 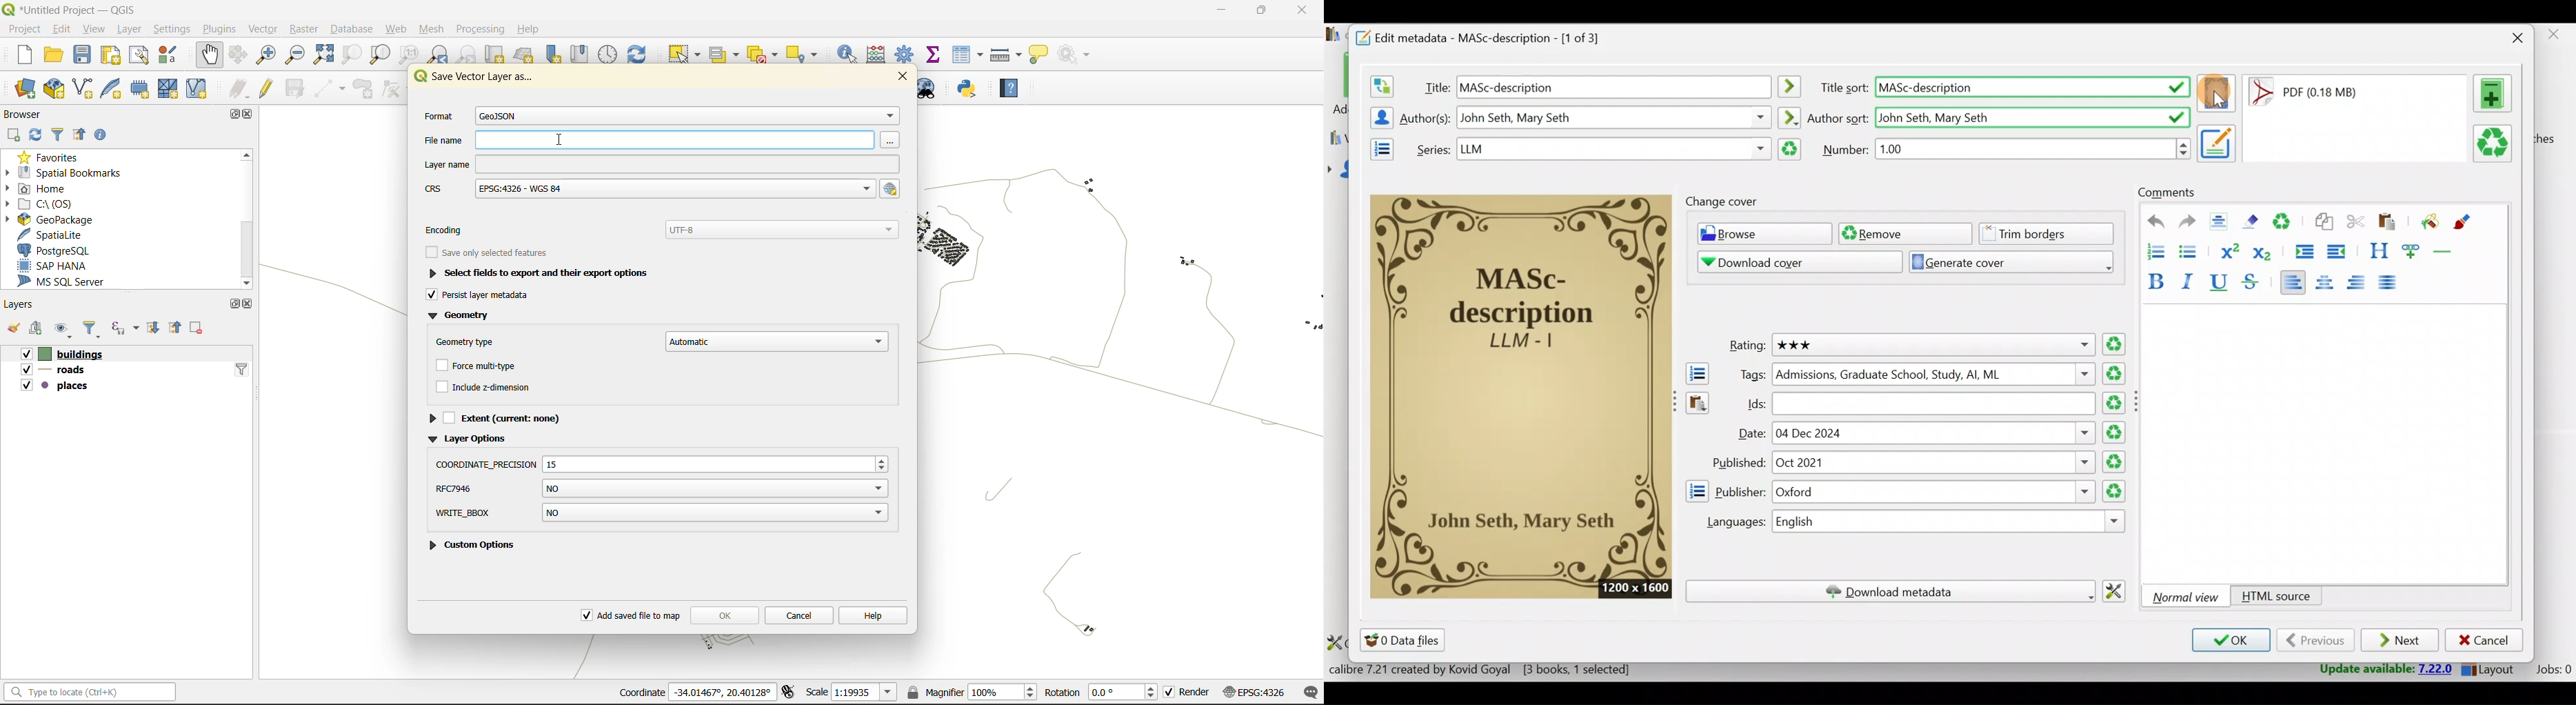 I want to click on plugins, so click(x=223, y=28).